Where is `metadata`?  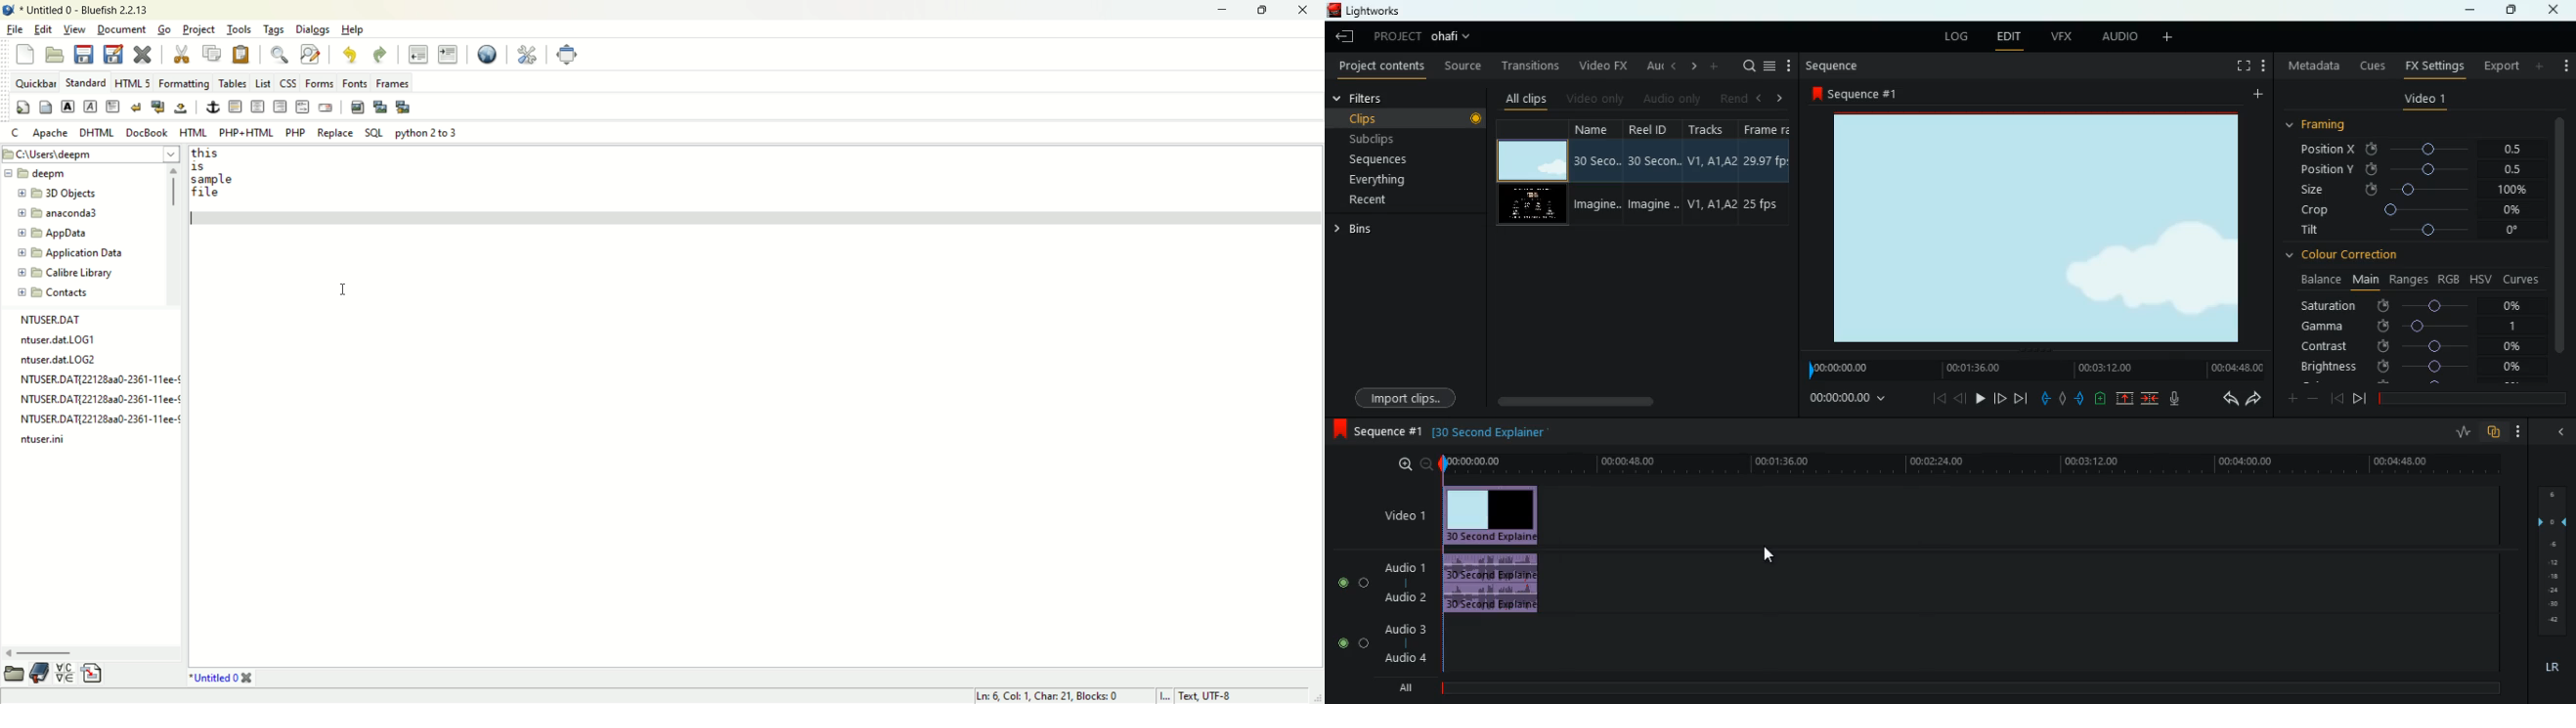 metadata is located at coordinates (2310, 64).